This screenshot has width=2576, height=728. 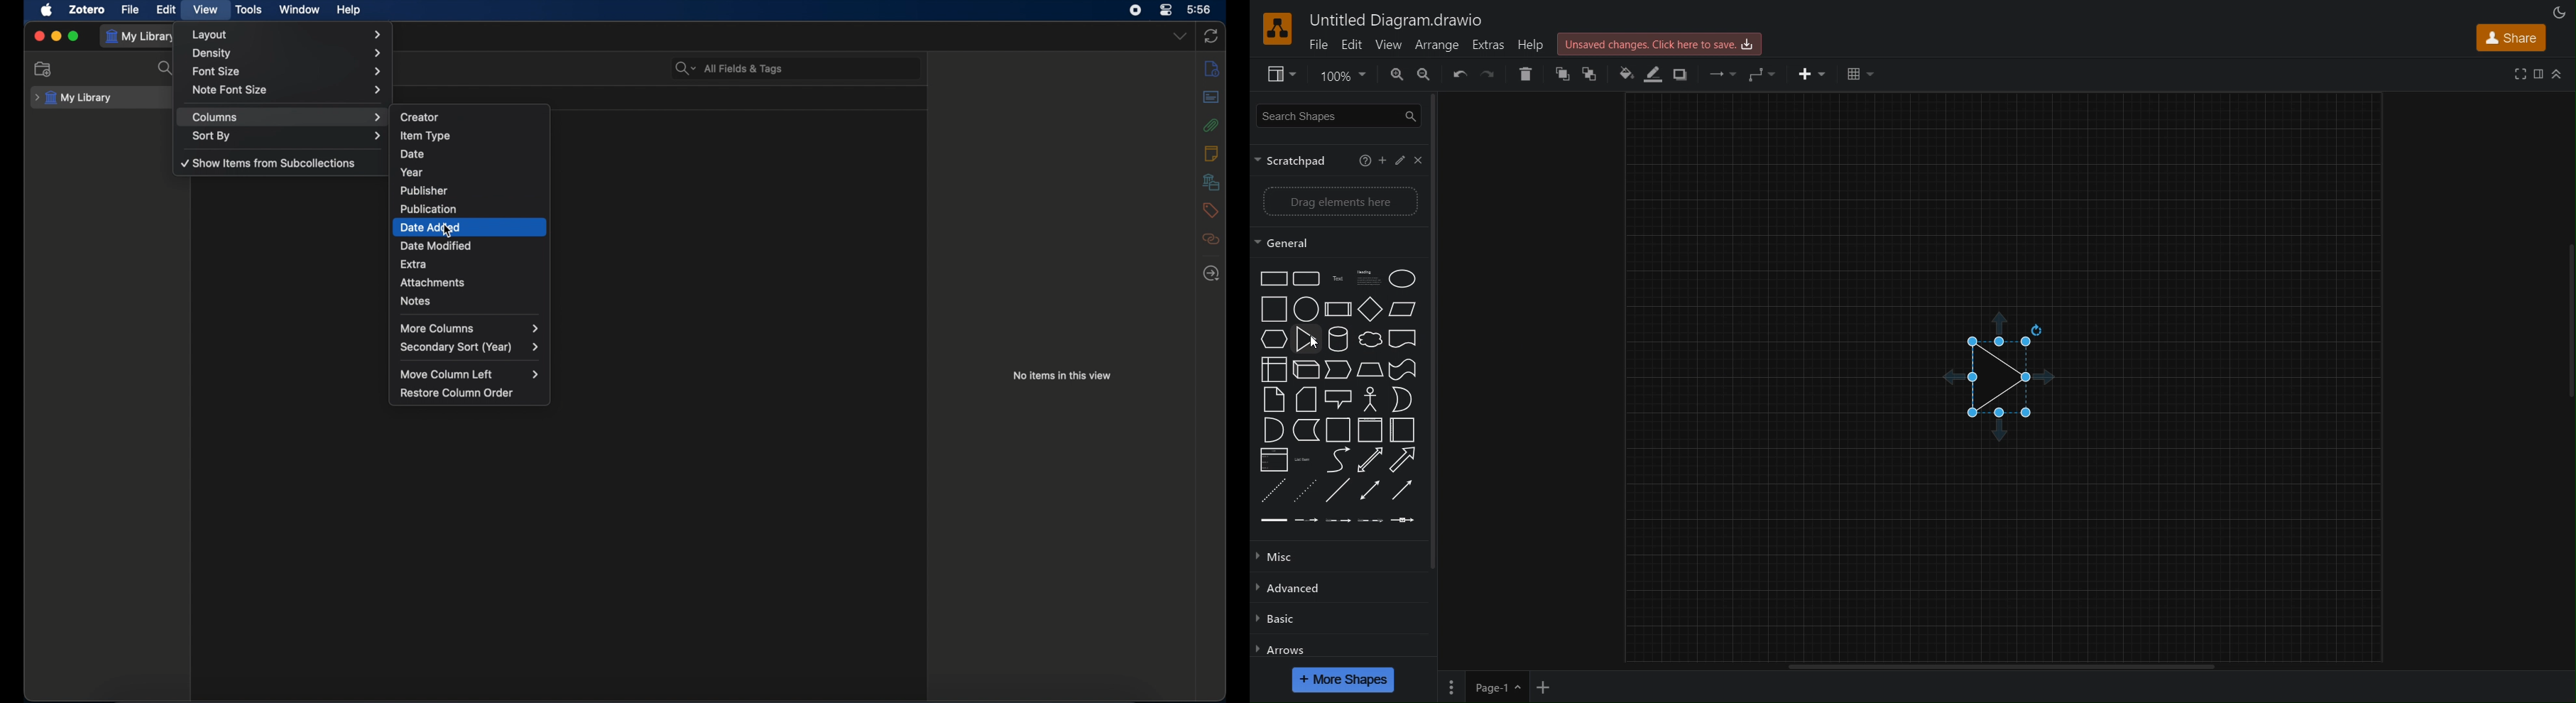 I want to click on Search Shapes, so click(x=1339, y=116).